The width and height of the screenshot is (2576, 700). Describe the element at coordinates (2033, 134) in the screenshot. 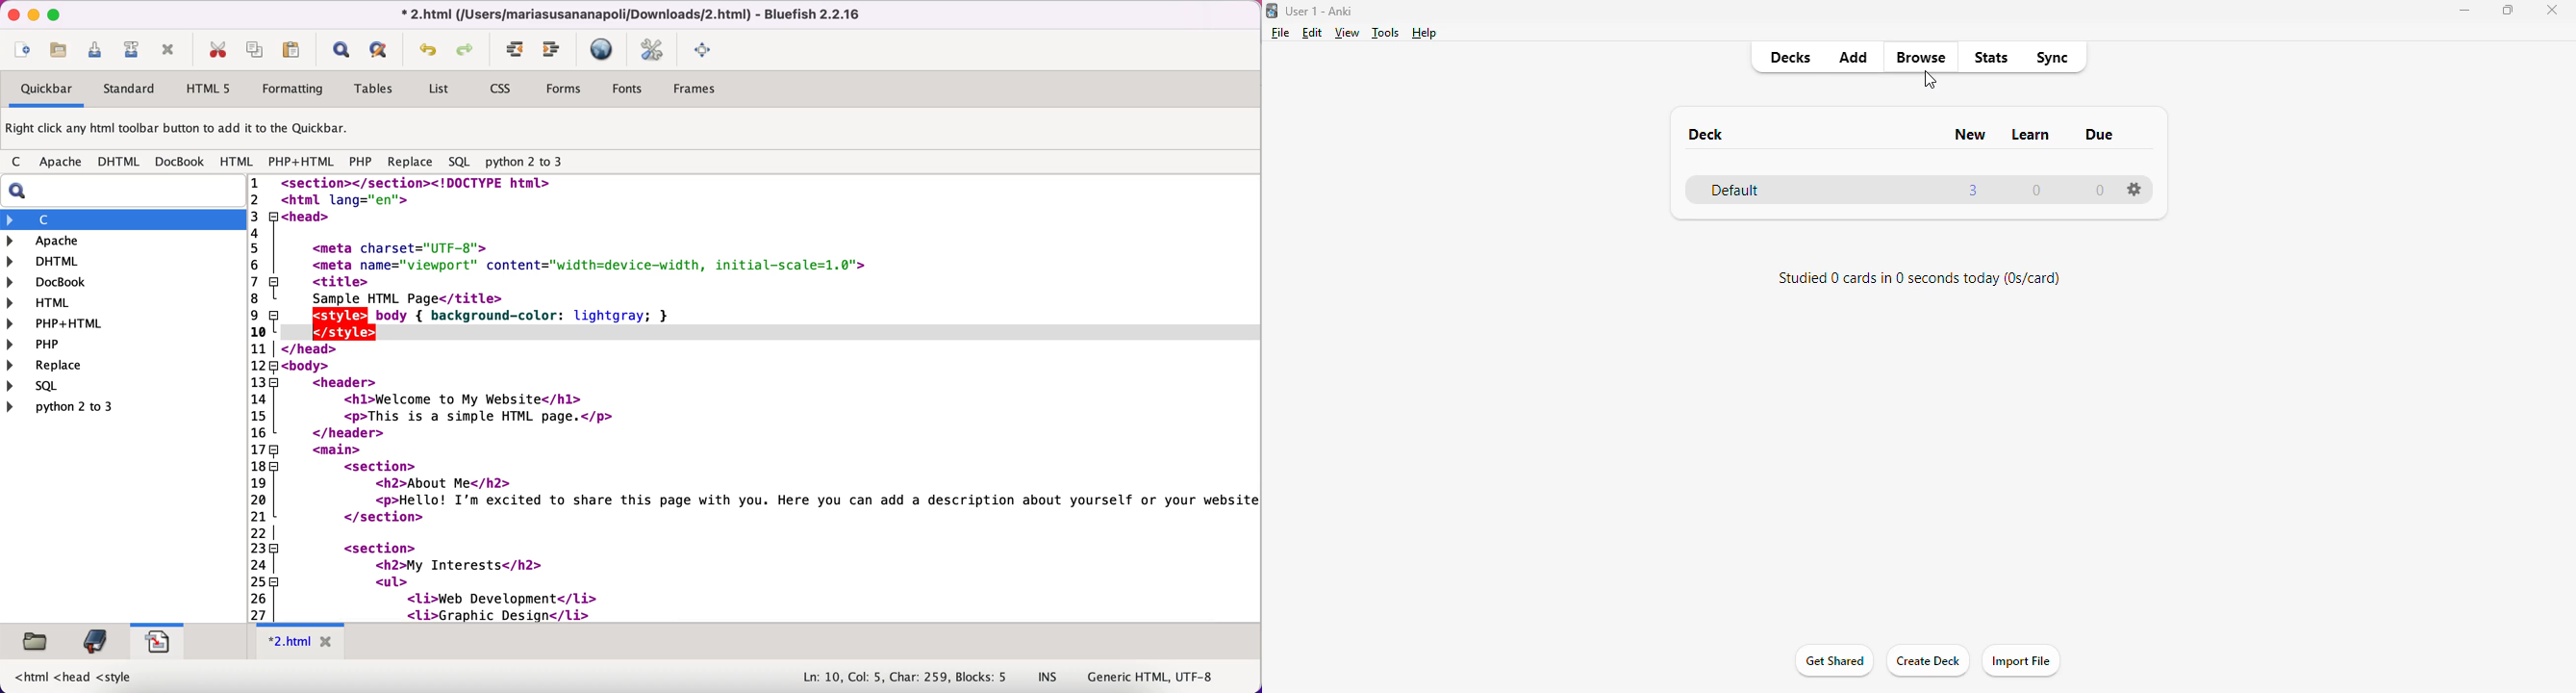

I see `learn` at that location.